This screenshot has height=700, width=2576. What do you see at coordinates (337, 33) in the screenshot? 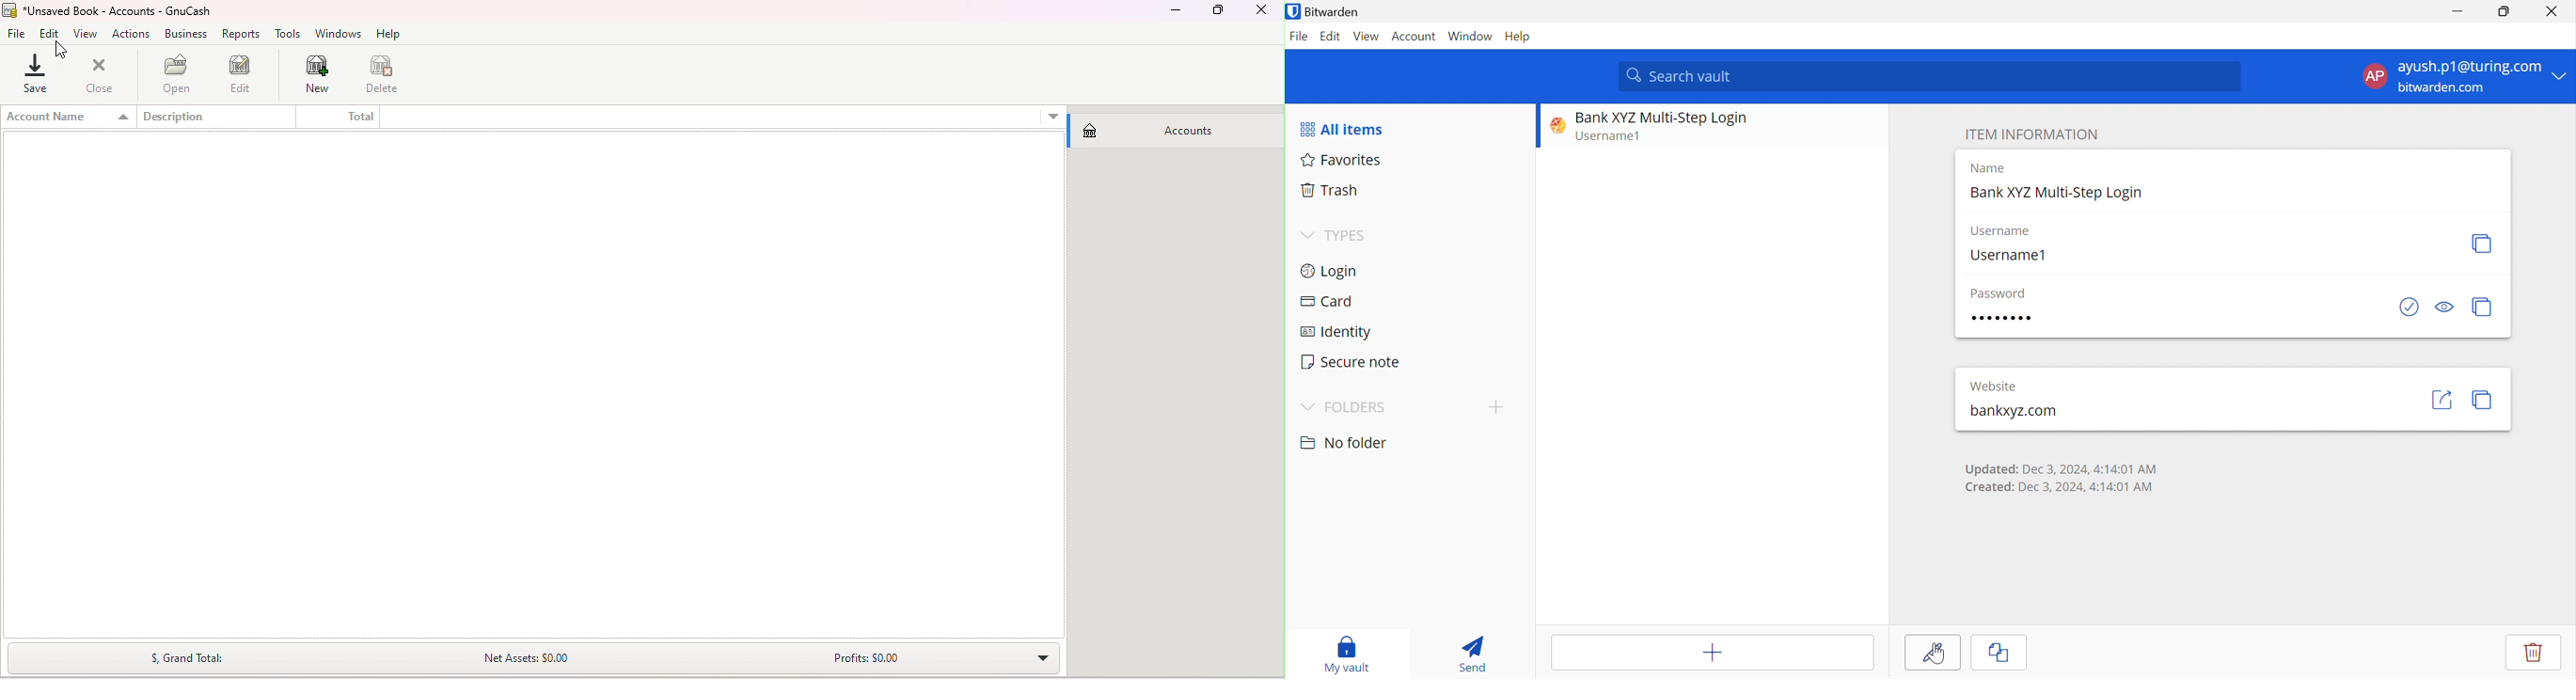
I see `Windows` at bounding box center [337, 33].